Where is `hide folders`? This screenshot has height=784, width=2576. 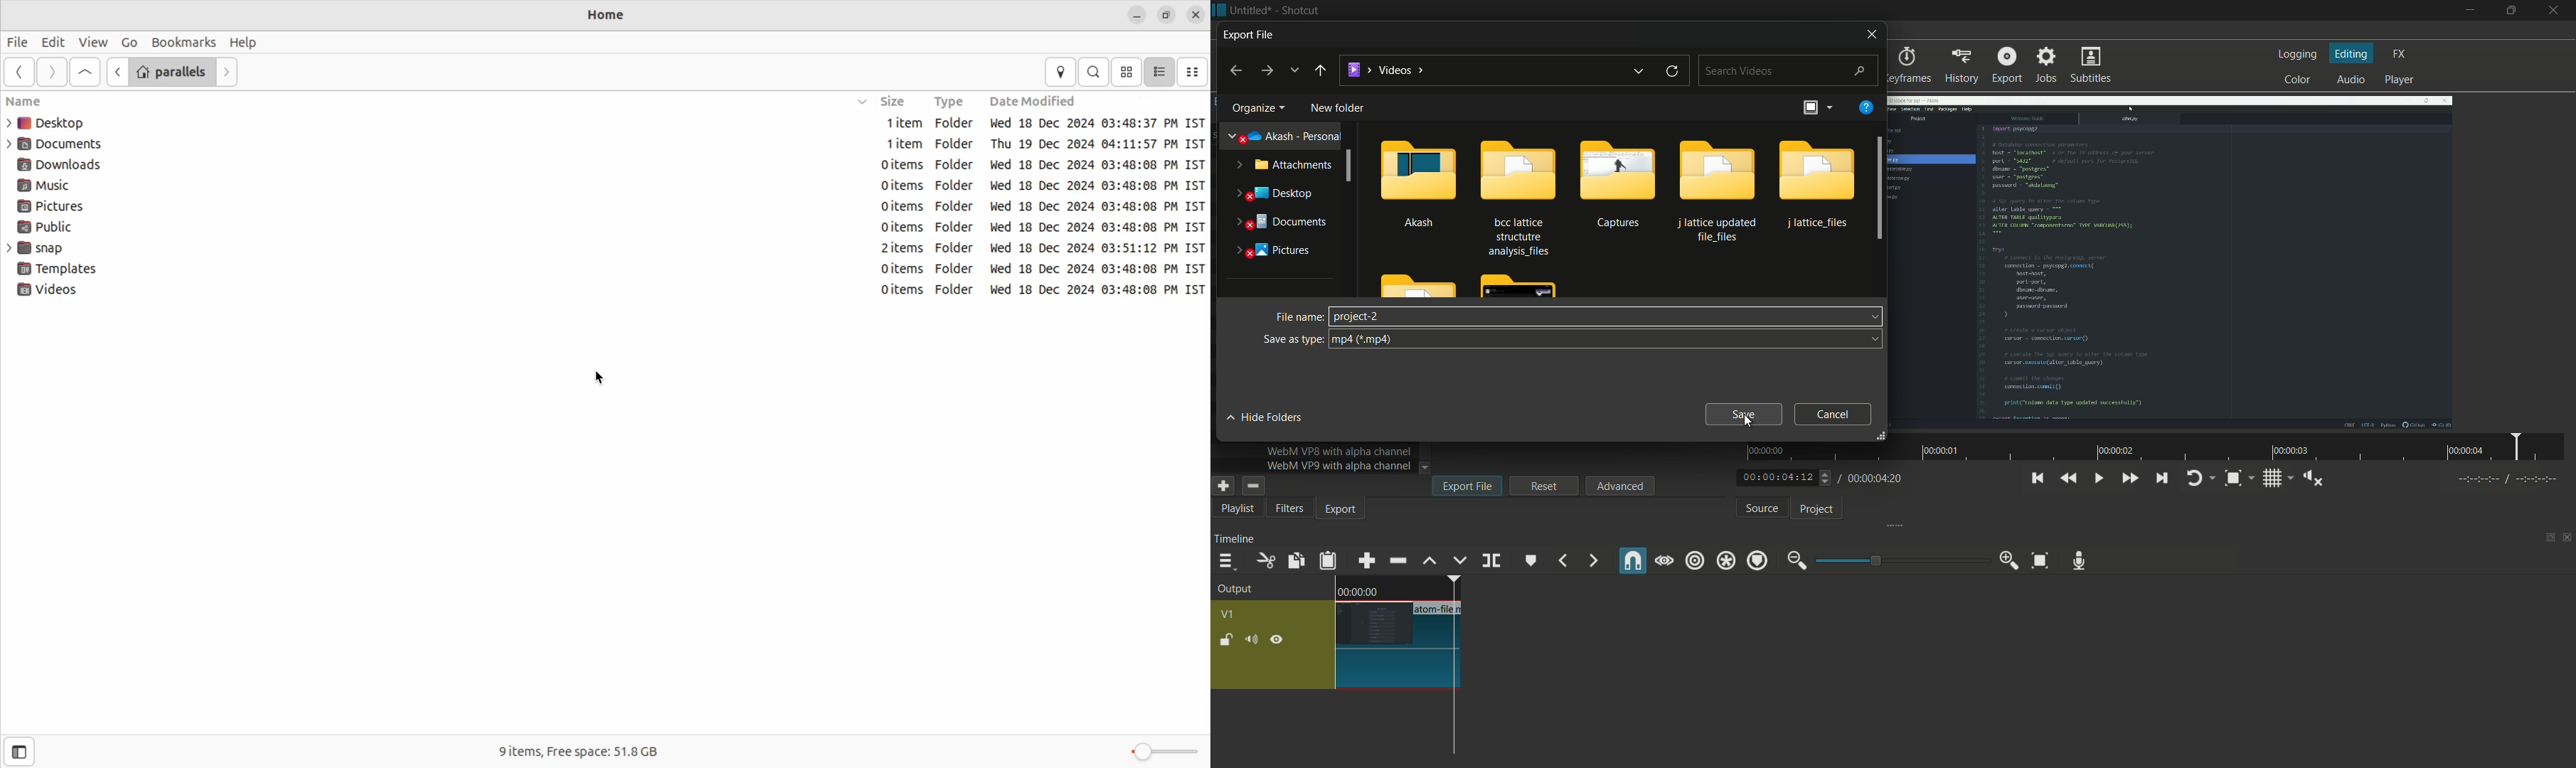
hide folders is located at coordinates (1269, 417).